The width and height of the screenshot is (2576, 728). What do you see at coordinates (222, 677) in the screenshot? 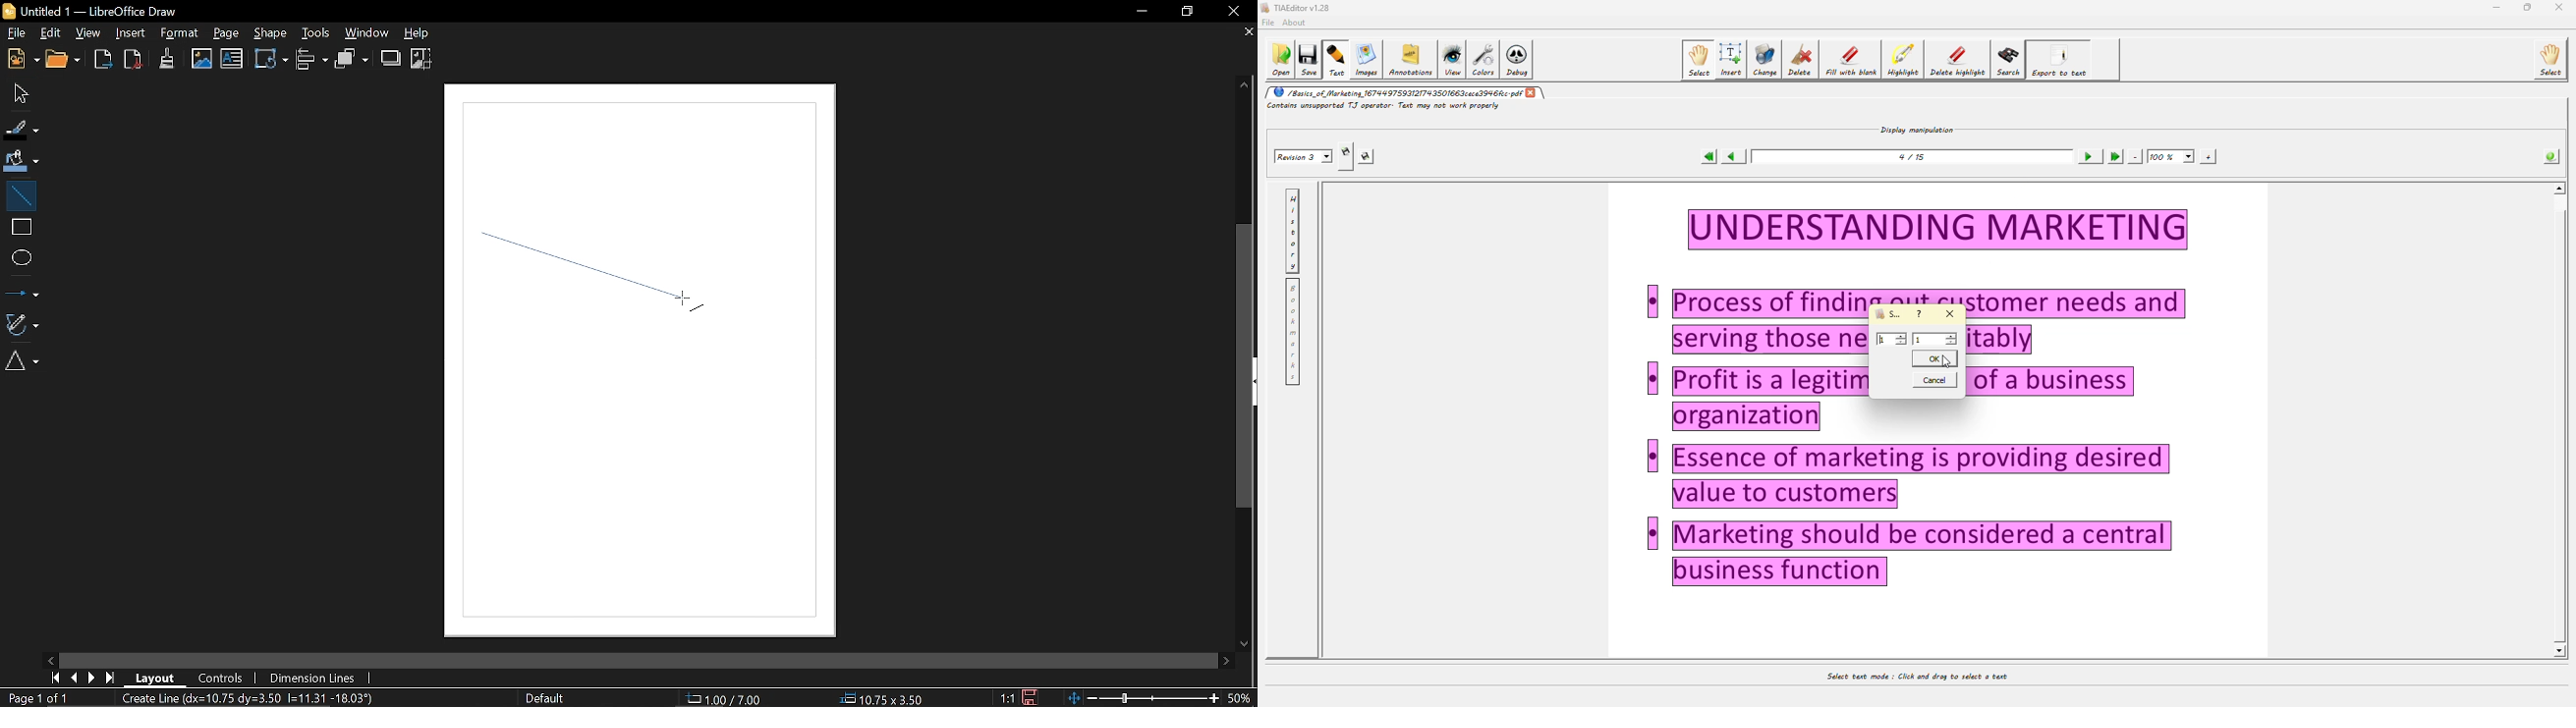
I see `COntrols` at bounding box center [222, 677].